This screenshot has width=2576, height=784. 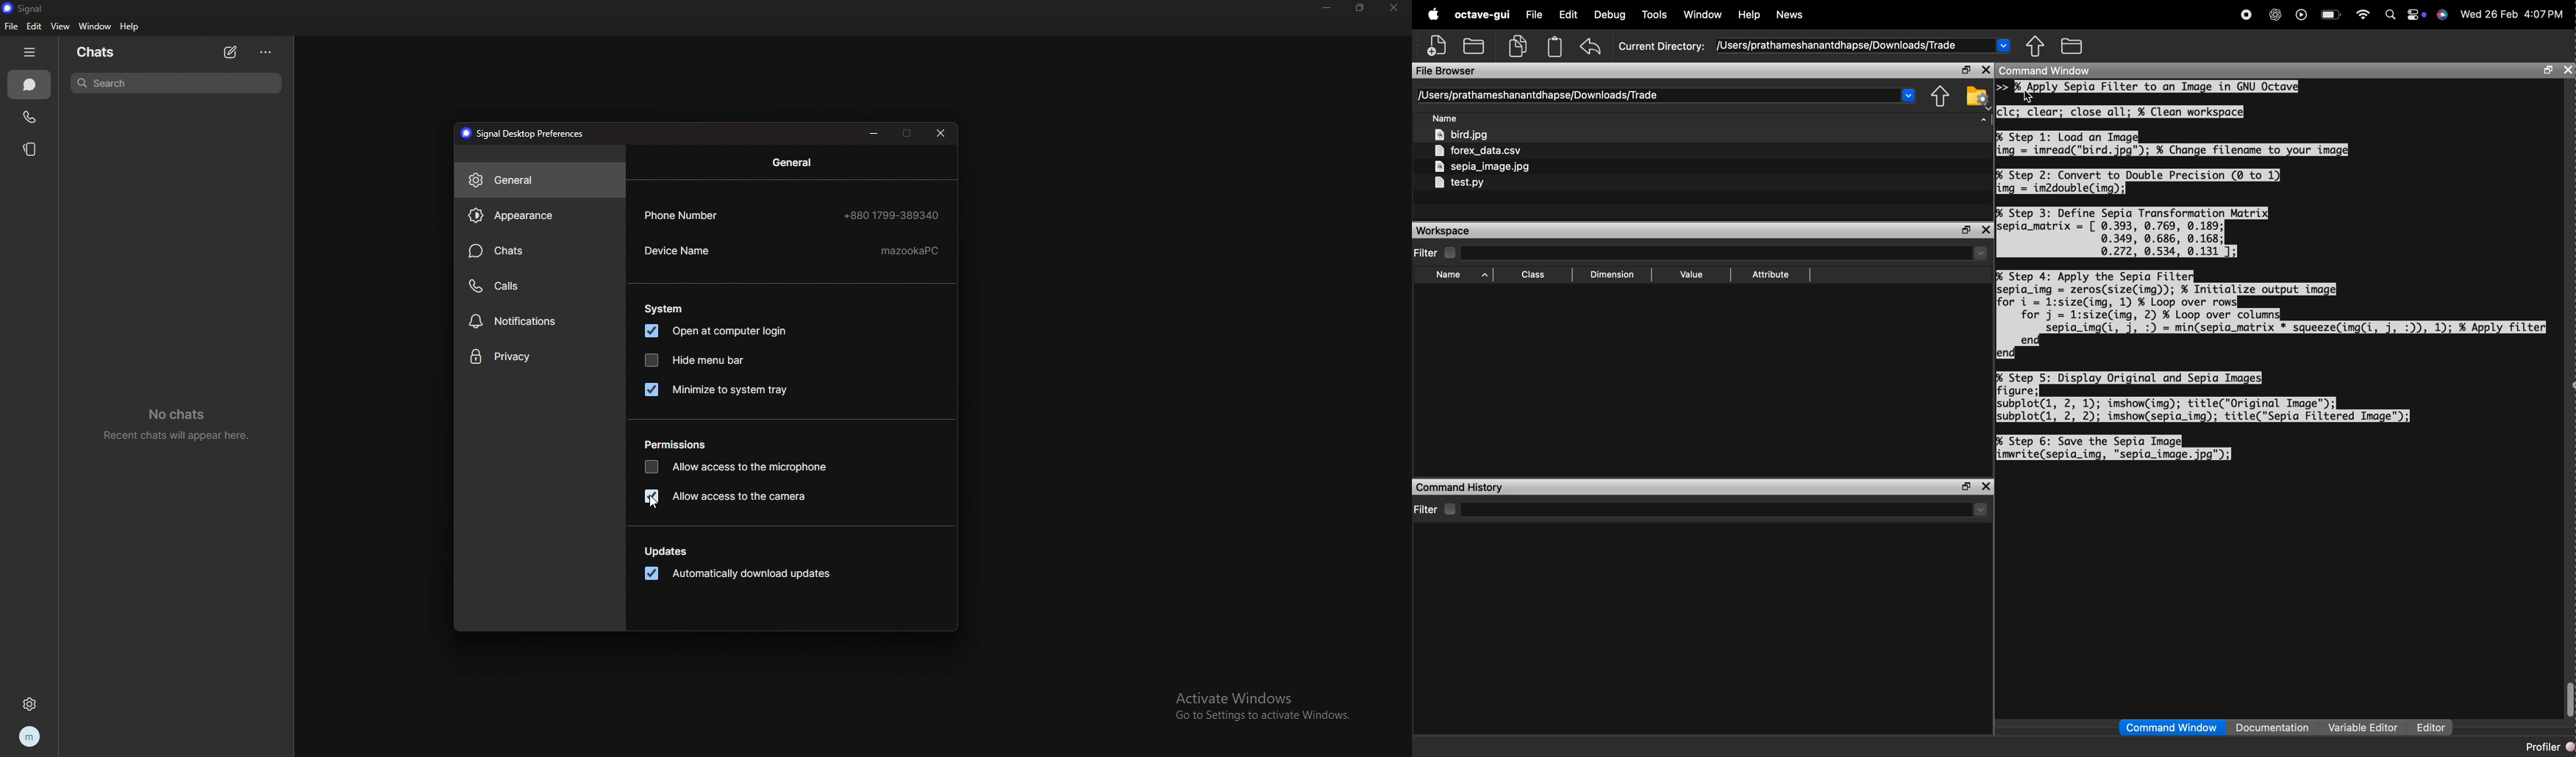 I want to click on calls, so click(x=32, y=116).